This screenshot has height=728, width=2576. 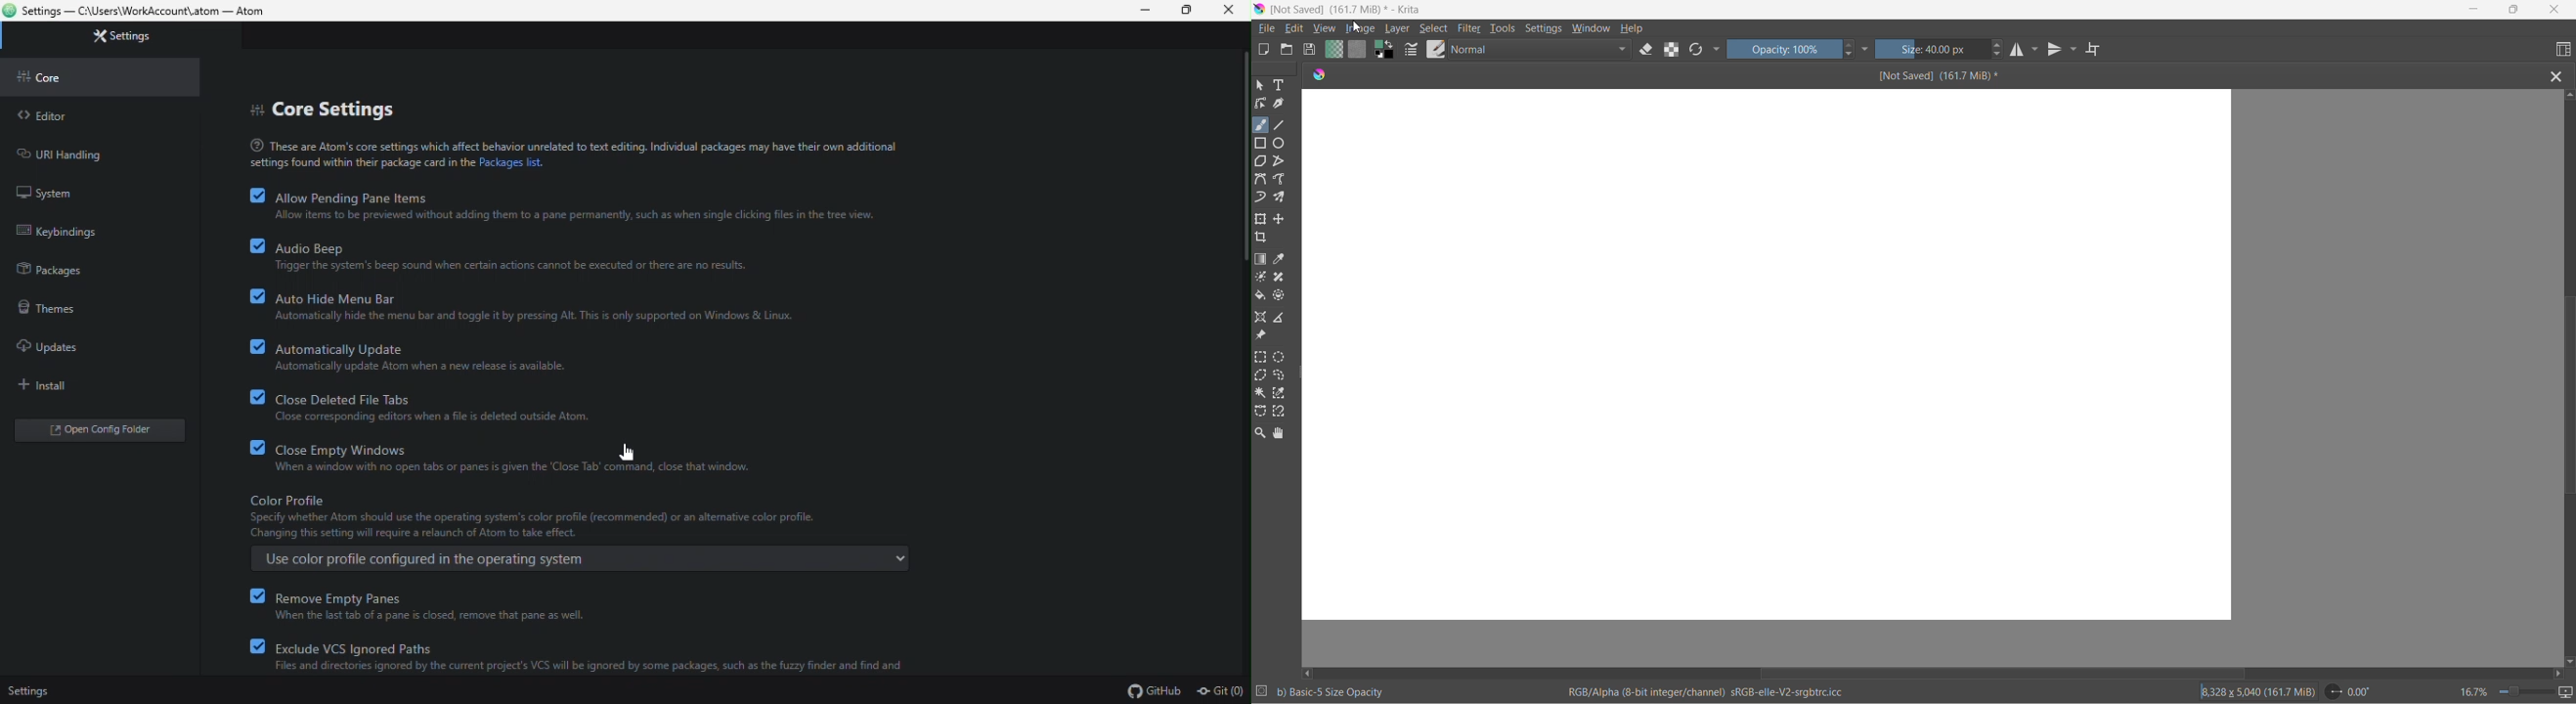 I want to click on Close empty Windows, so click(x=597, y=460).